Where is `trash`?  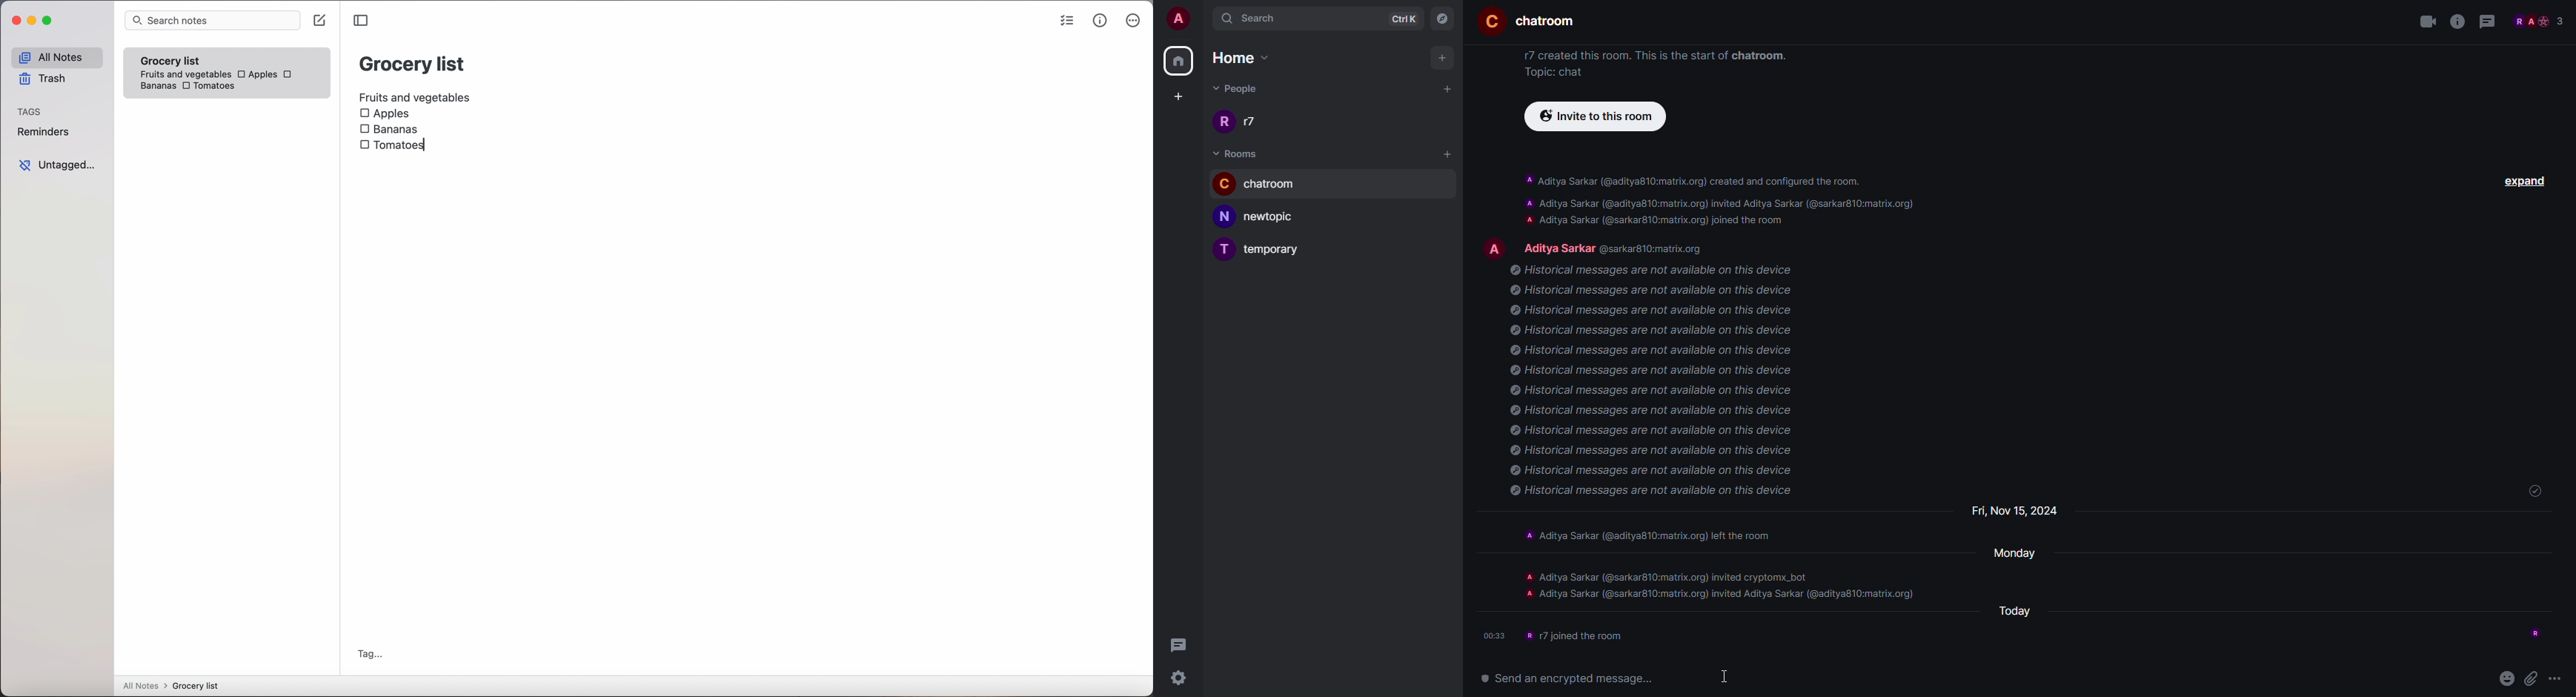
trash is located at coordinates (41, 81).